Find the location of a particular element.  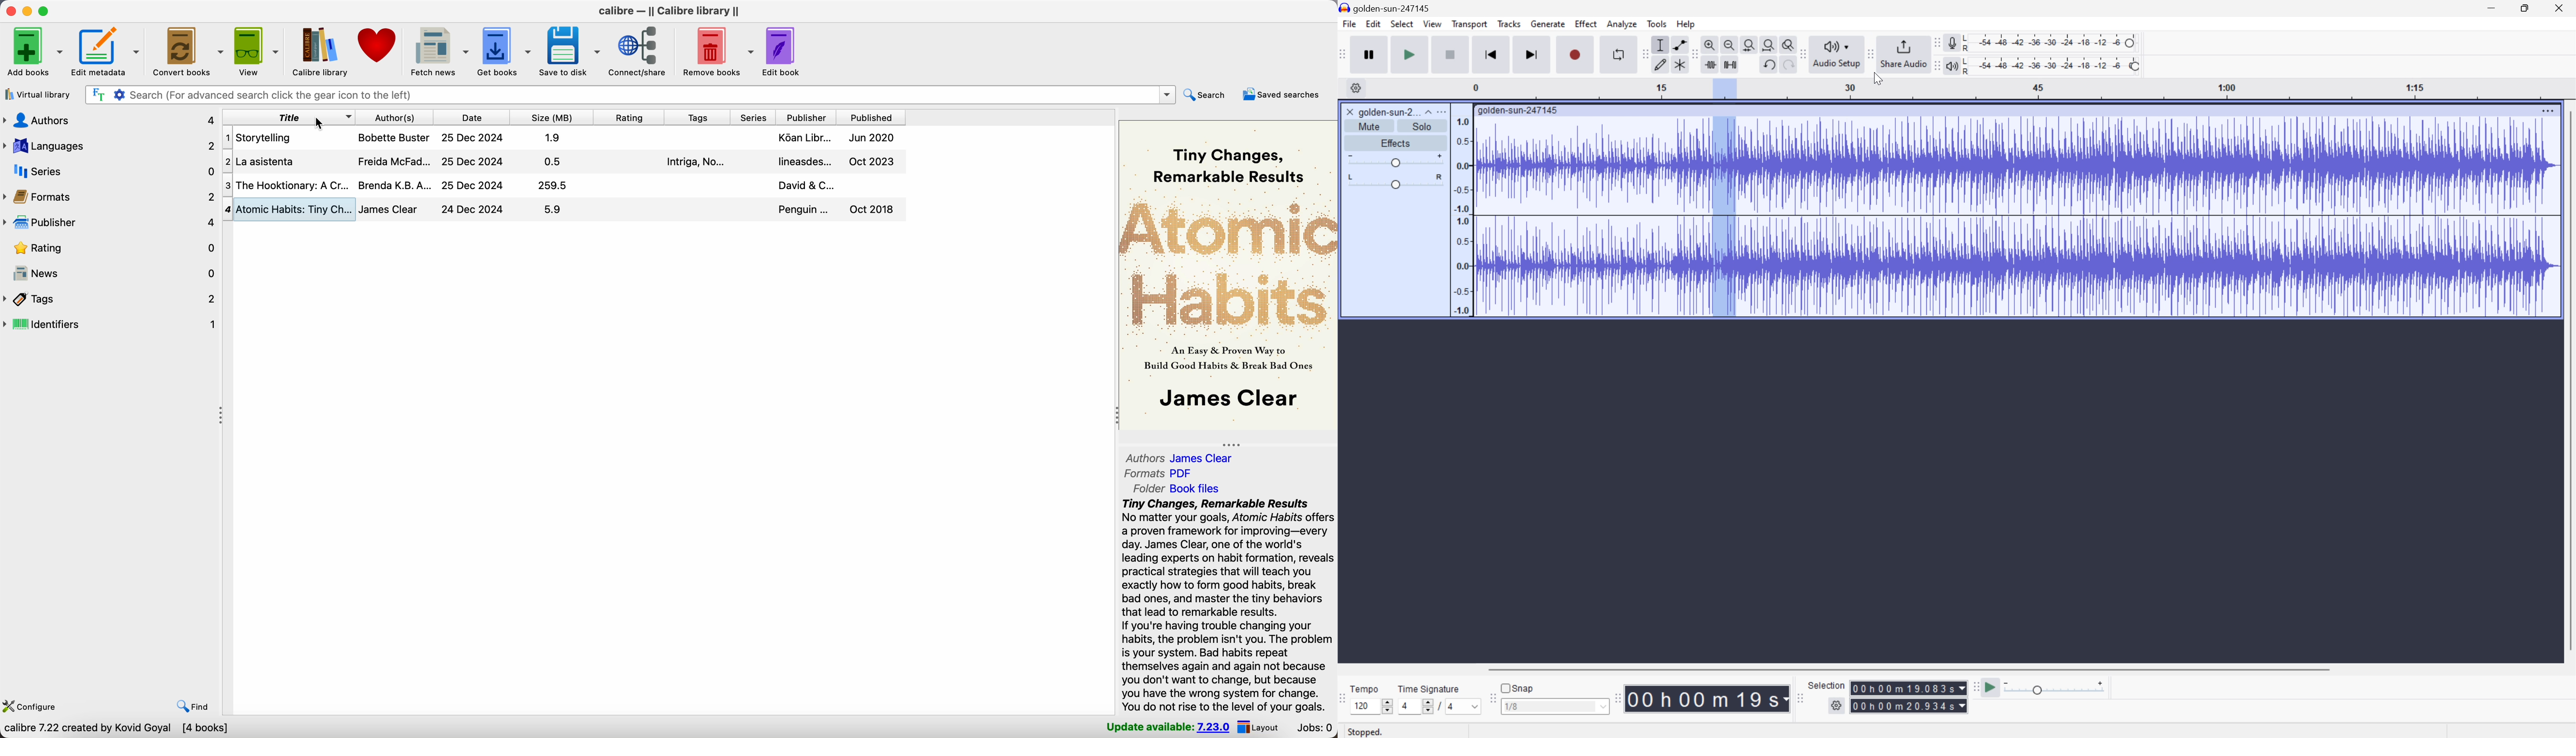

Pause is located at coordinates (1369, 54).